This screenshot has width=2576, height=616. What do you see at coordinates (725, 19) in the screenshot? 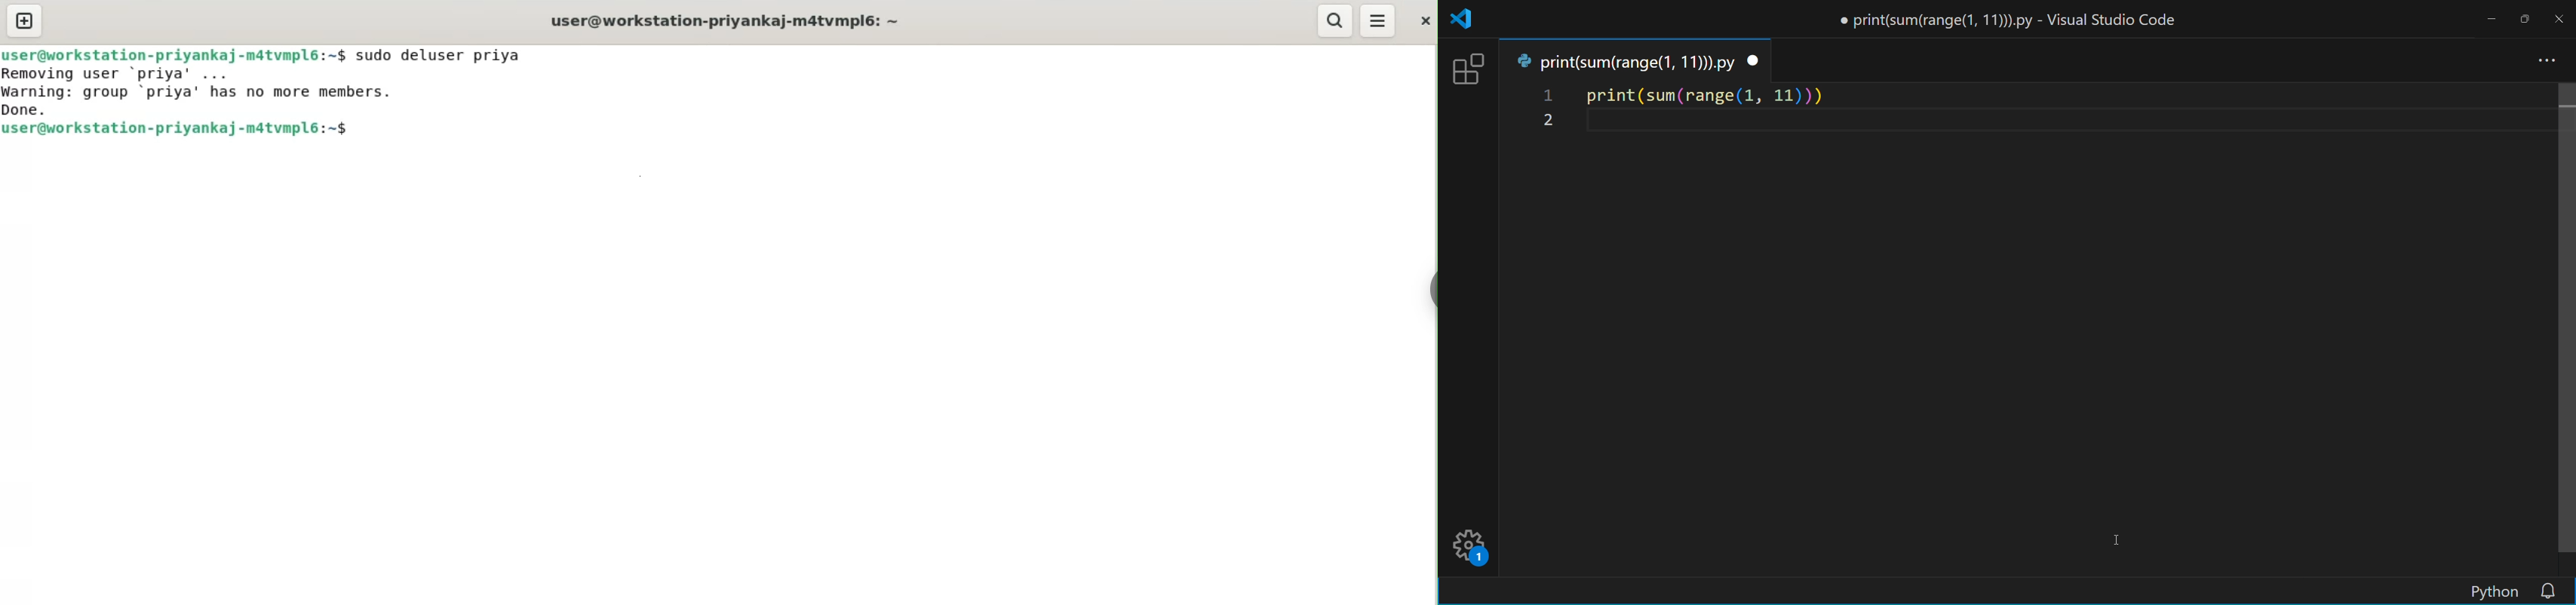
I see `user@workstation-priyankaj-m4tvmpl6:-` at bounding box center [725, 19].